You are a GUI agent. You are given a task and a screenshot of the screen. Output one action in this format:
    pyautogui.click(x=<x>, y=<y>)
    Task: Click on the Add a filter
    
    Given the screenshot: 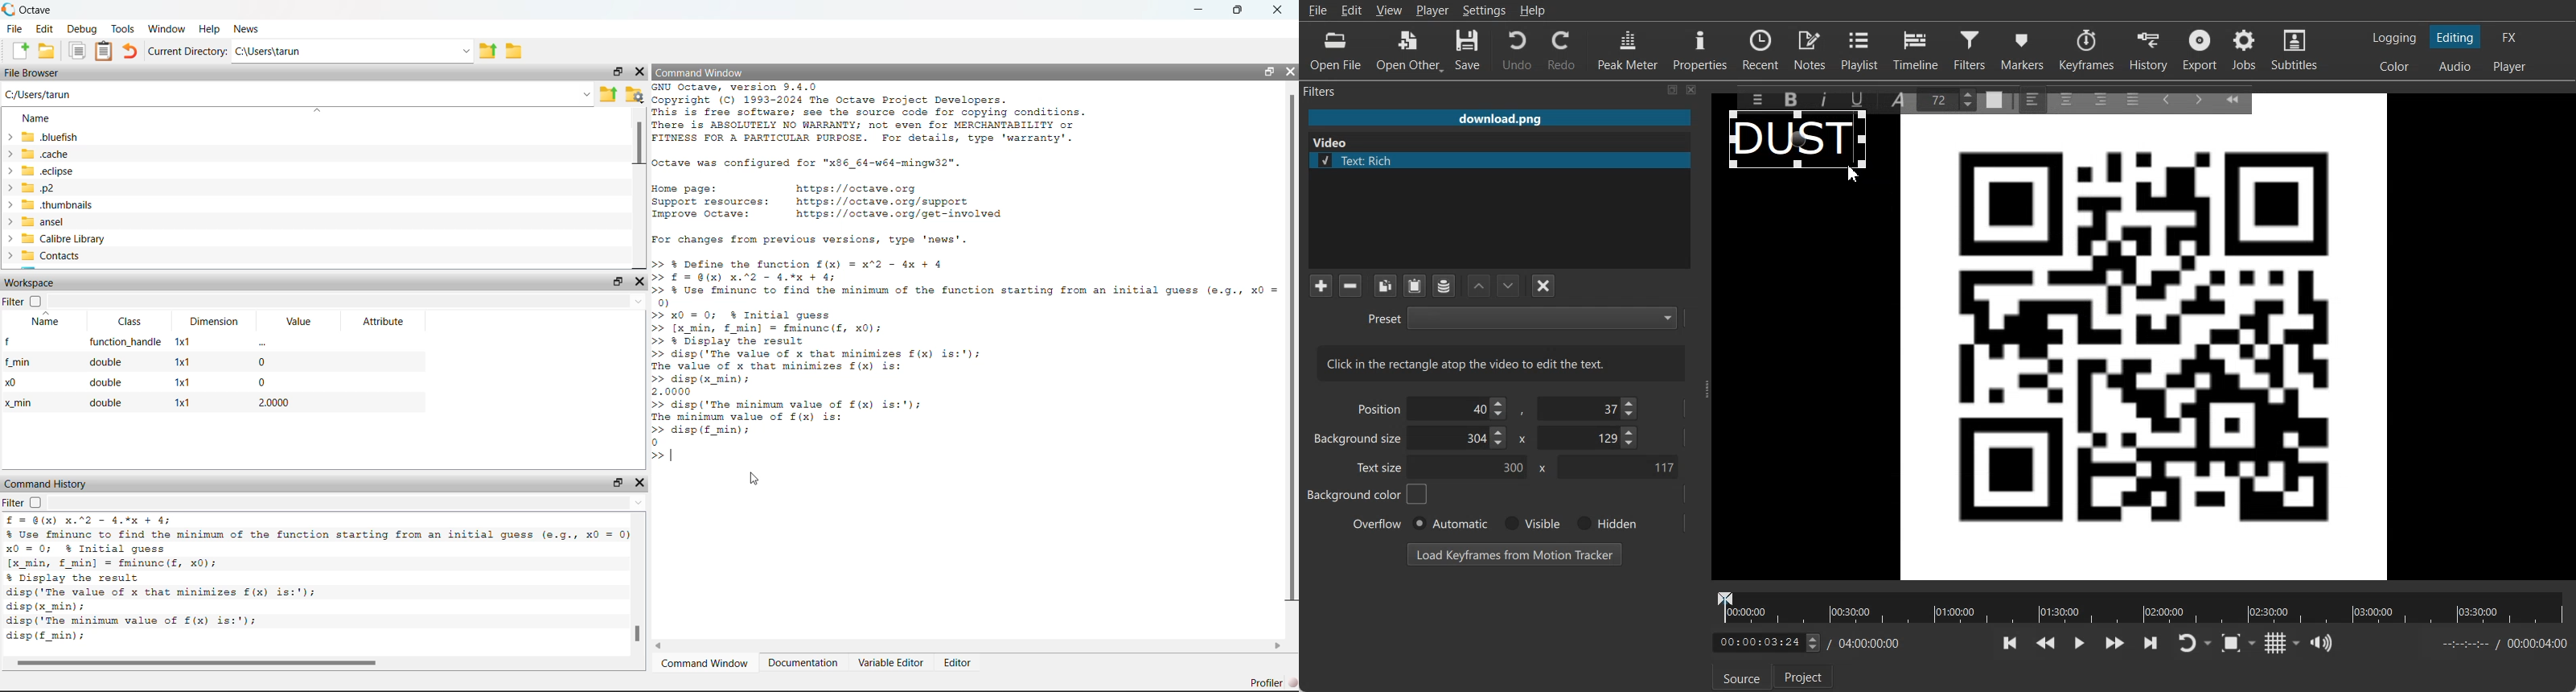 What is the action you would take?
    pyautogui.click(x=1321, y=285)
    